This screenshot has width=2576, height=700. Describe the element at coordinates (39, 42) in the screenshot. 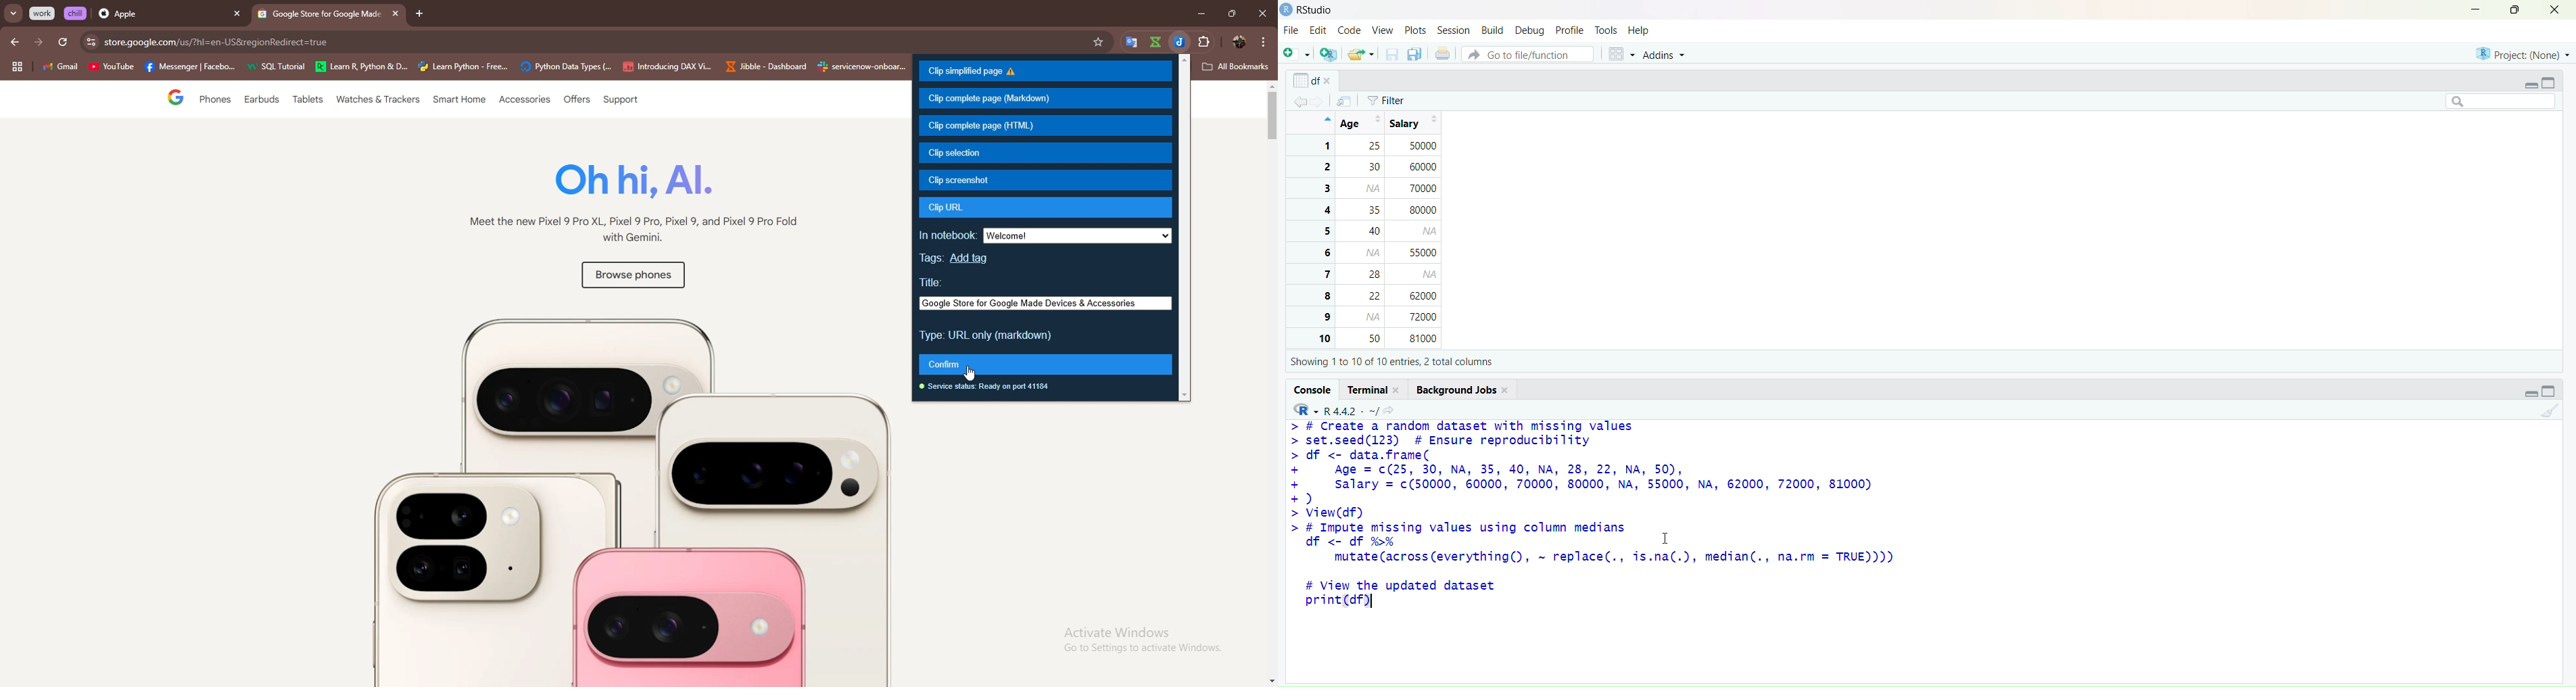

I see `forward` at that location.